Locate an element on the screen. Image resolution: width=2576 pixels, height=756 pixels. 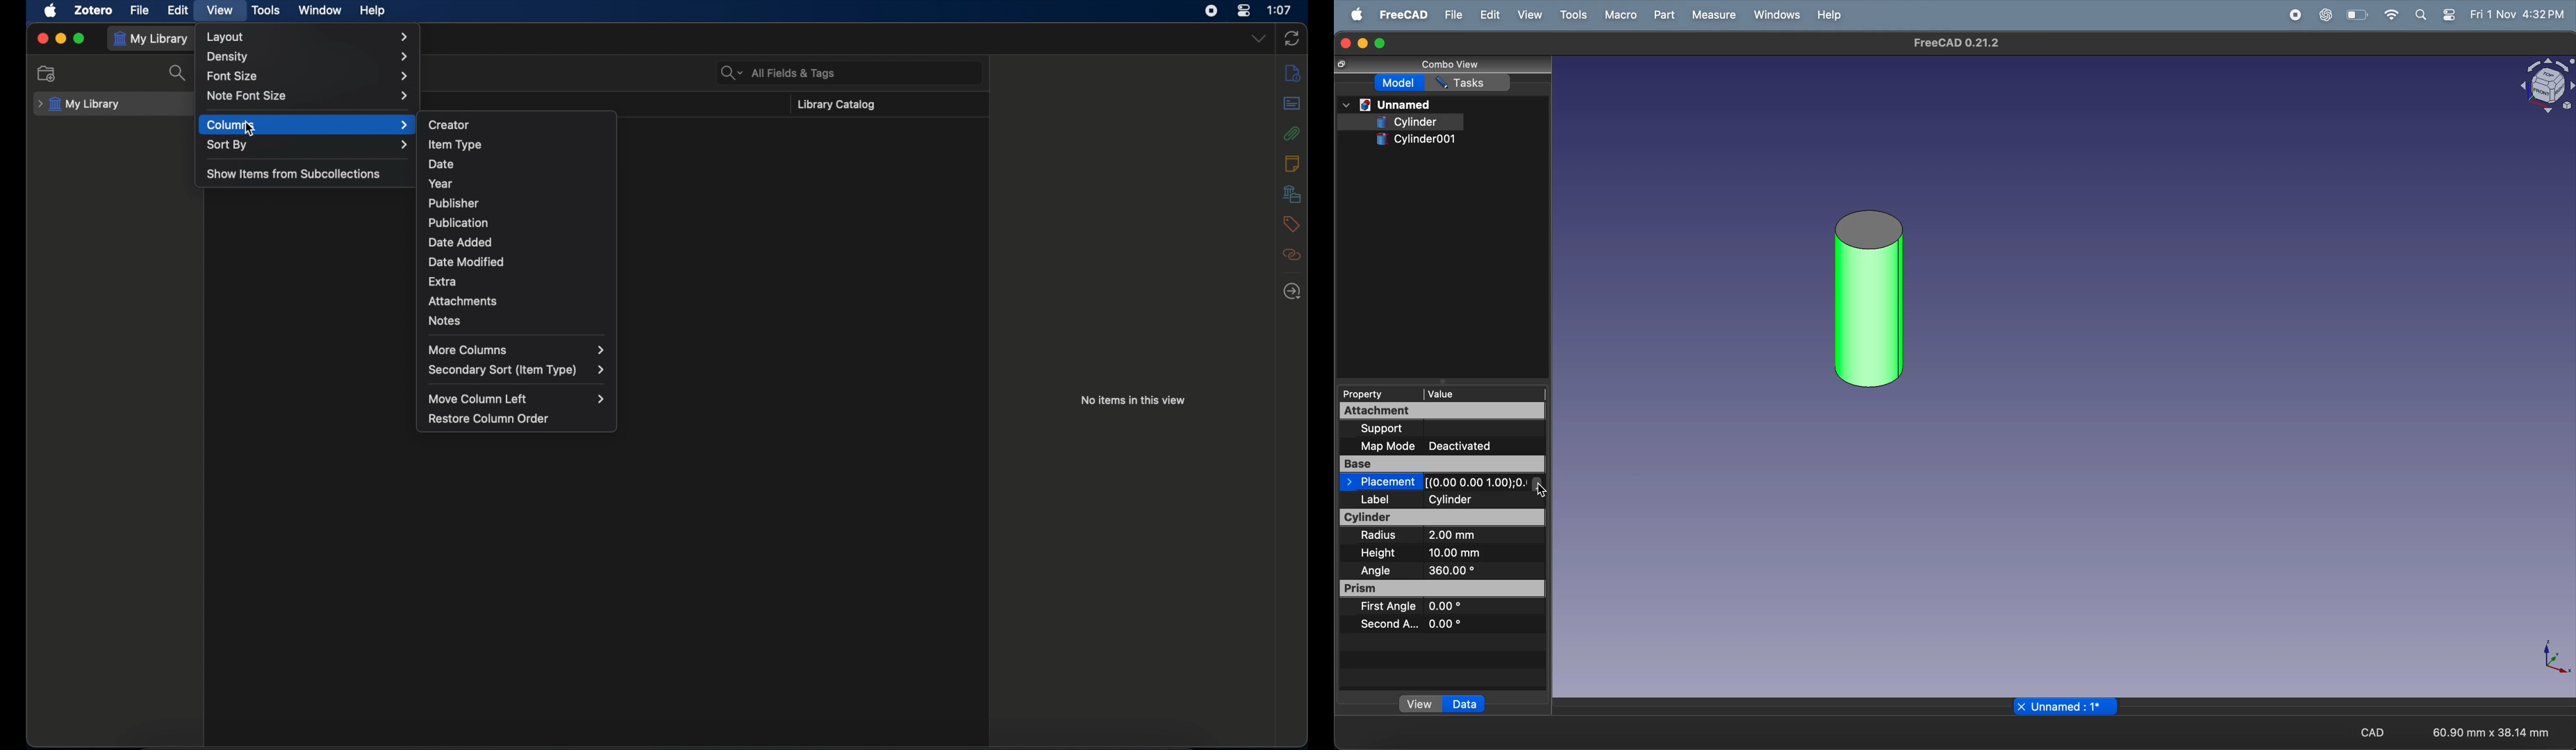
apple is located at coordinates (51, 11).